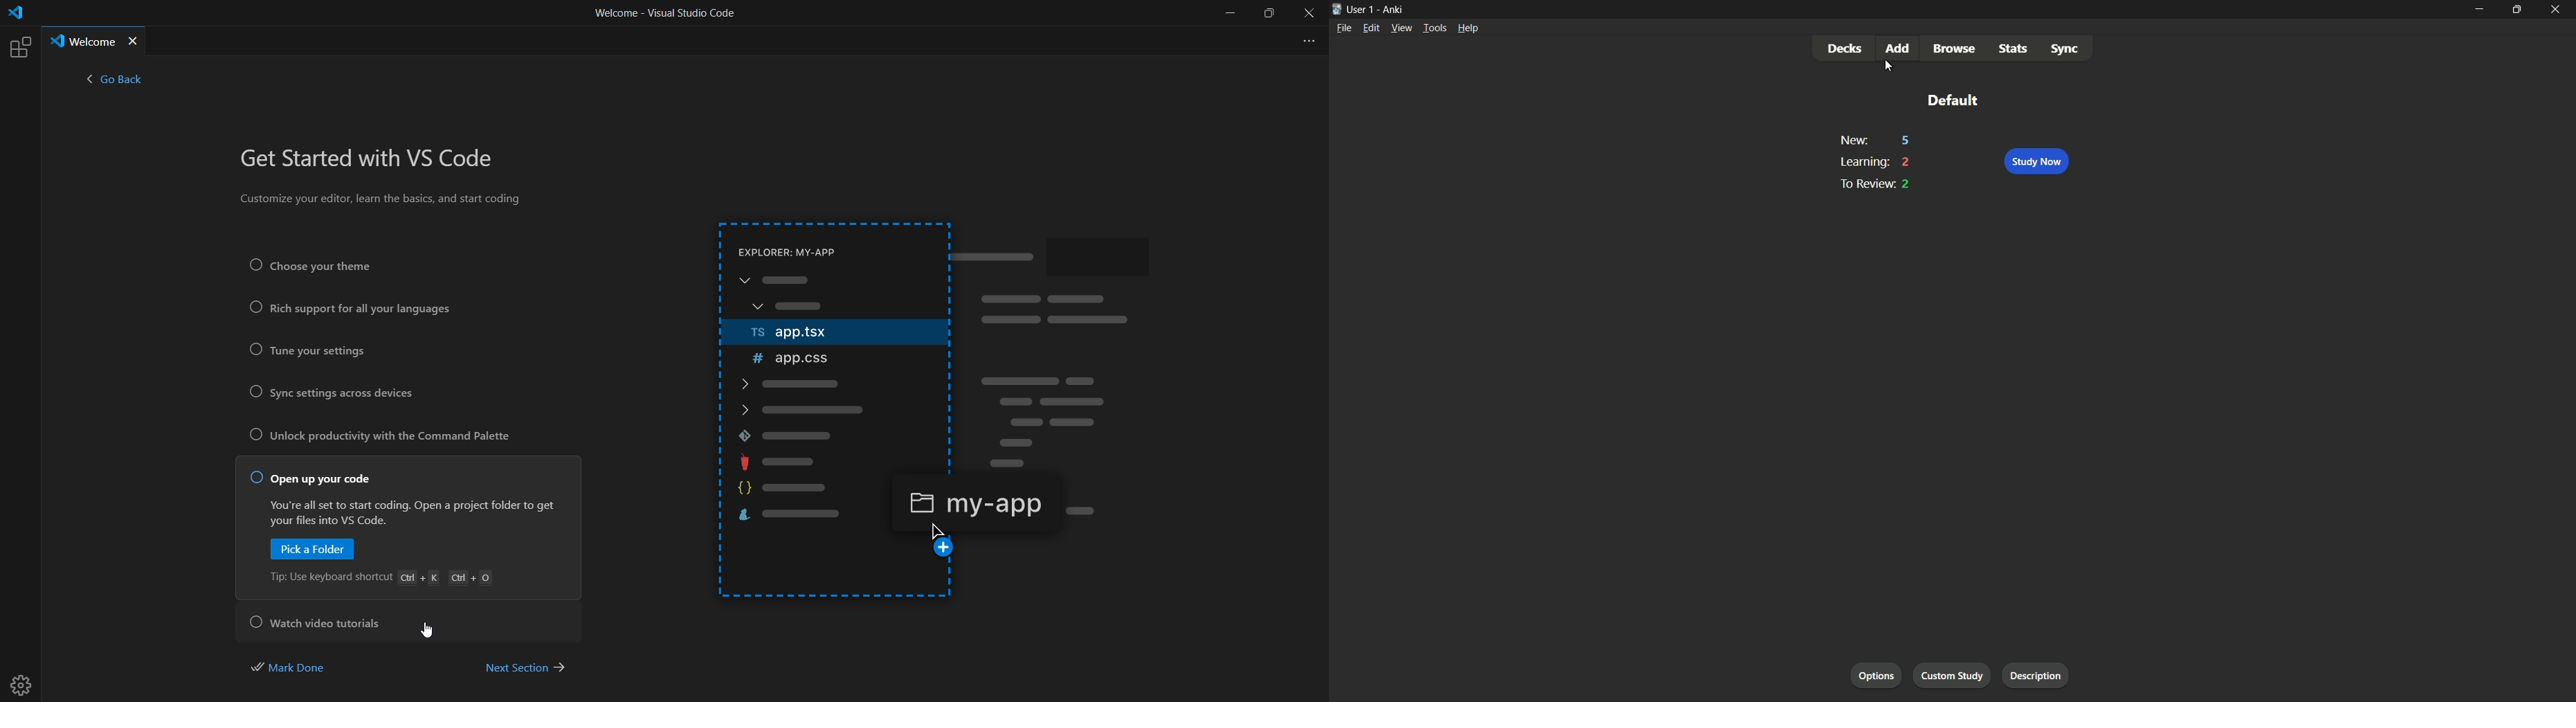  What do you see at coordinates (15, 15) in the screenshot?
I see `logo` at bounding box center [15, 15].